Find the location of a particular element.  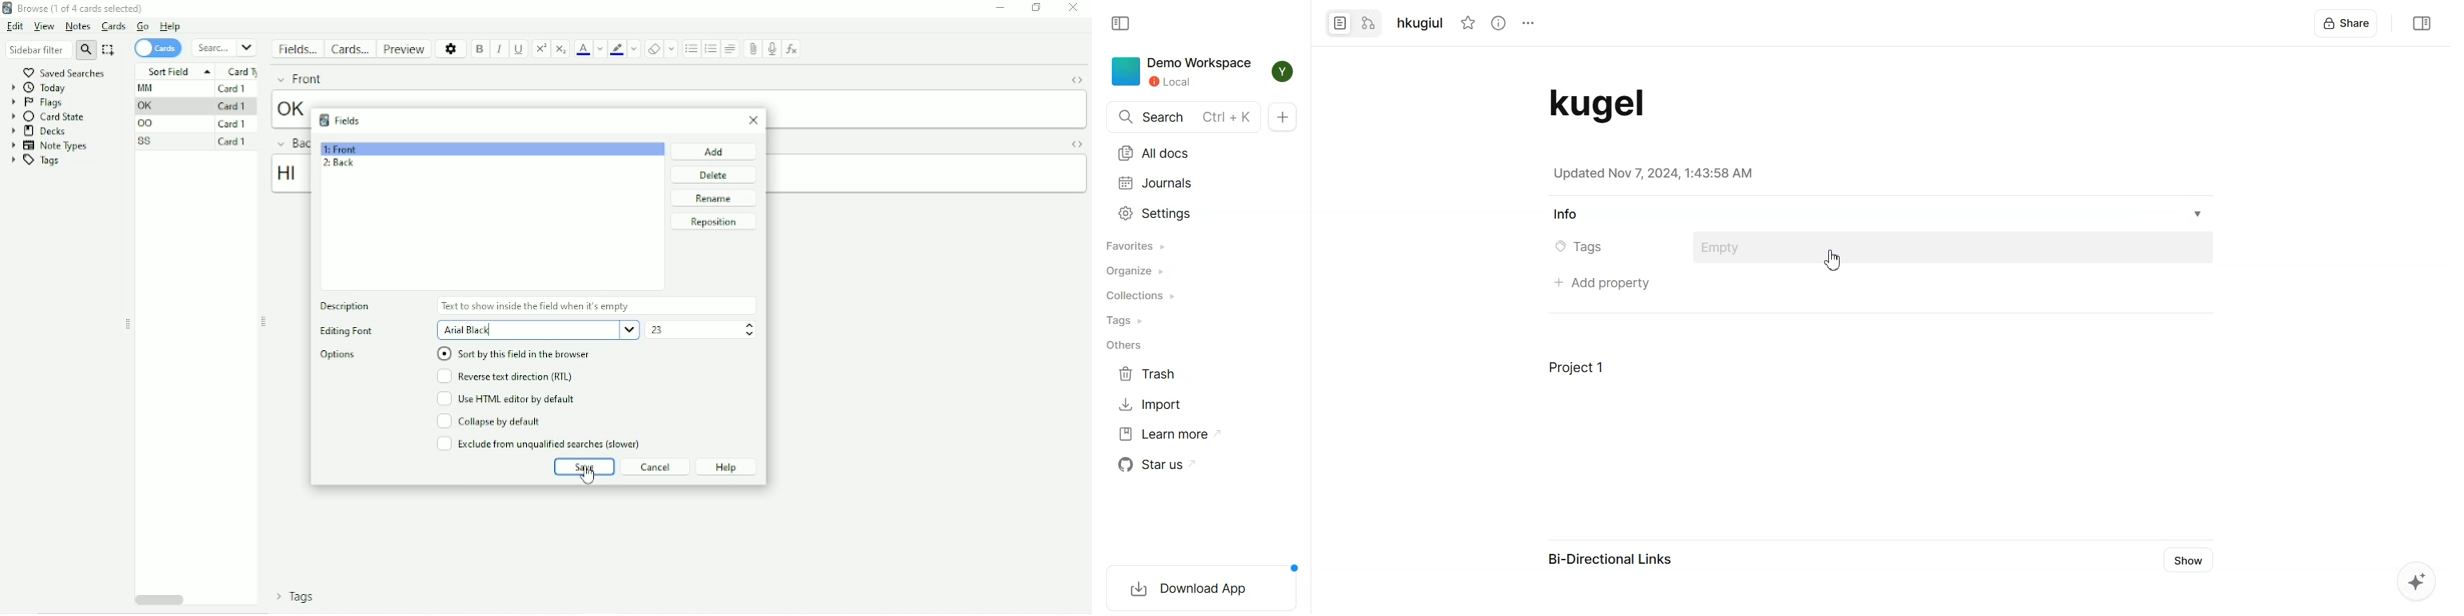

OK is located at coordinates (148, 106).